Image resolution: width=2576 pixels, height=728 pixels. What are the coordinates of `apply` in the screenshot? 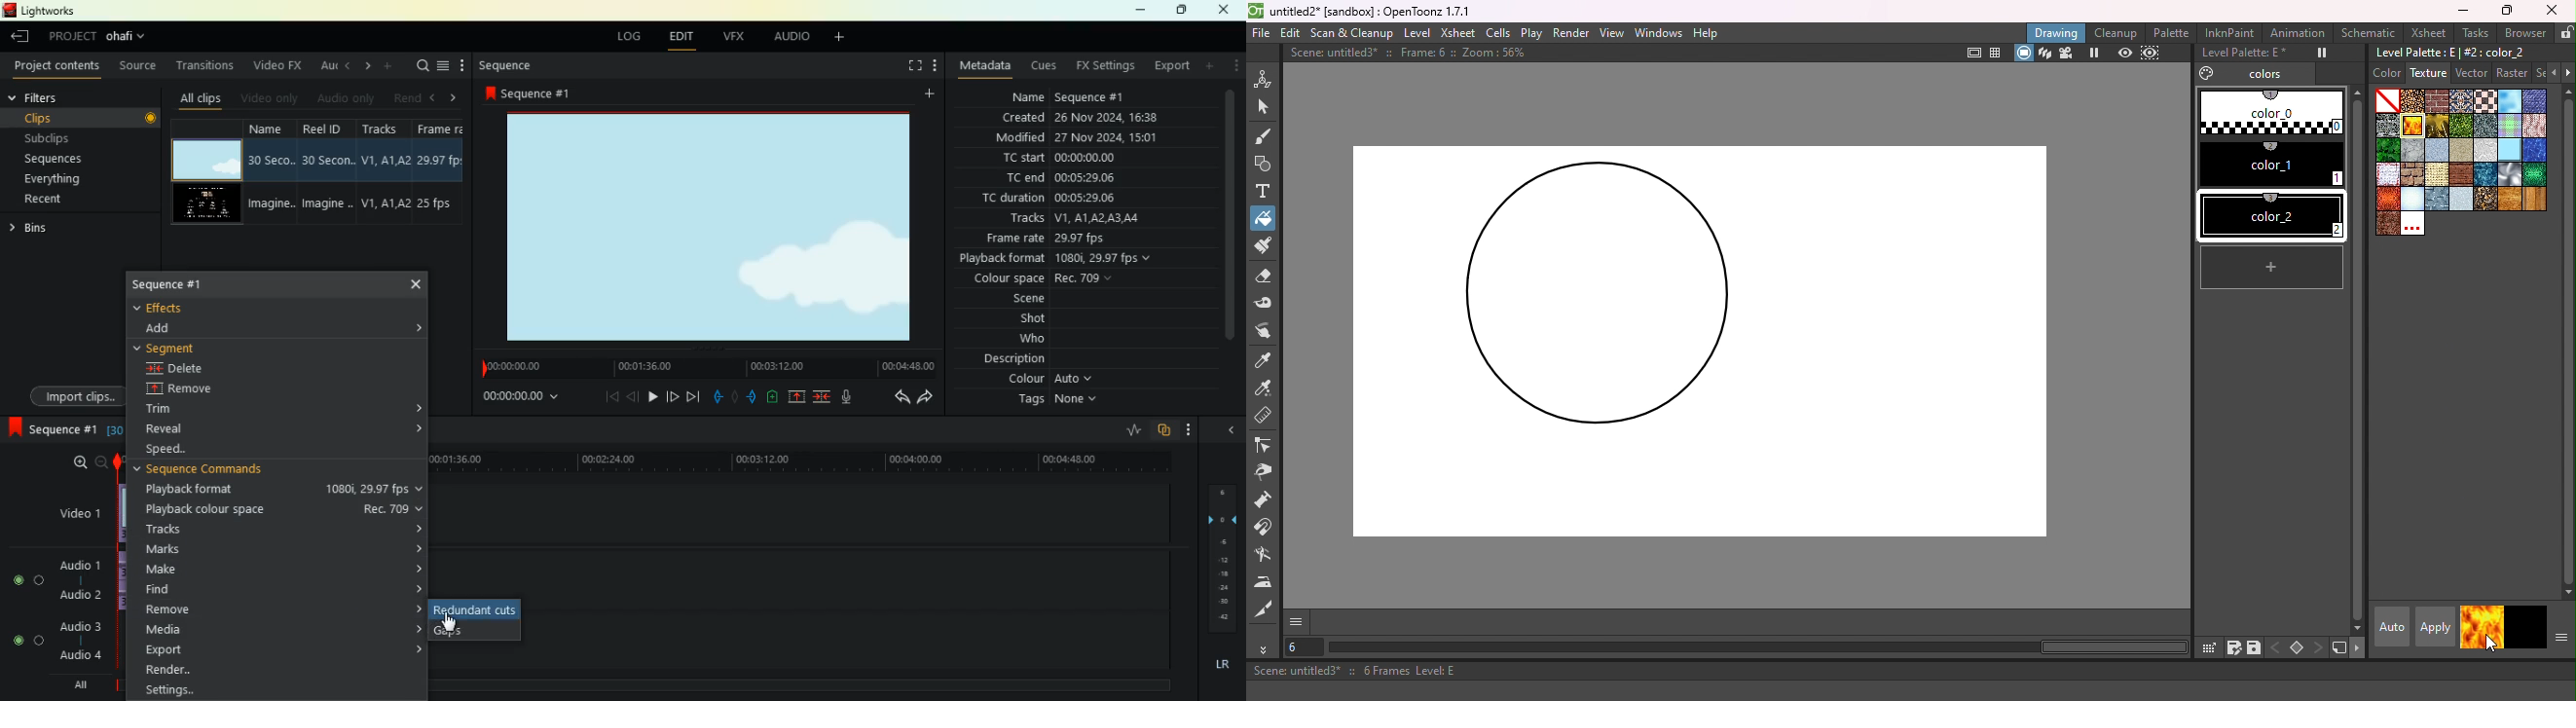 It's located at (2435, 627).